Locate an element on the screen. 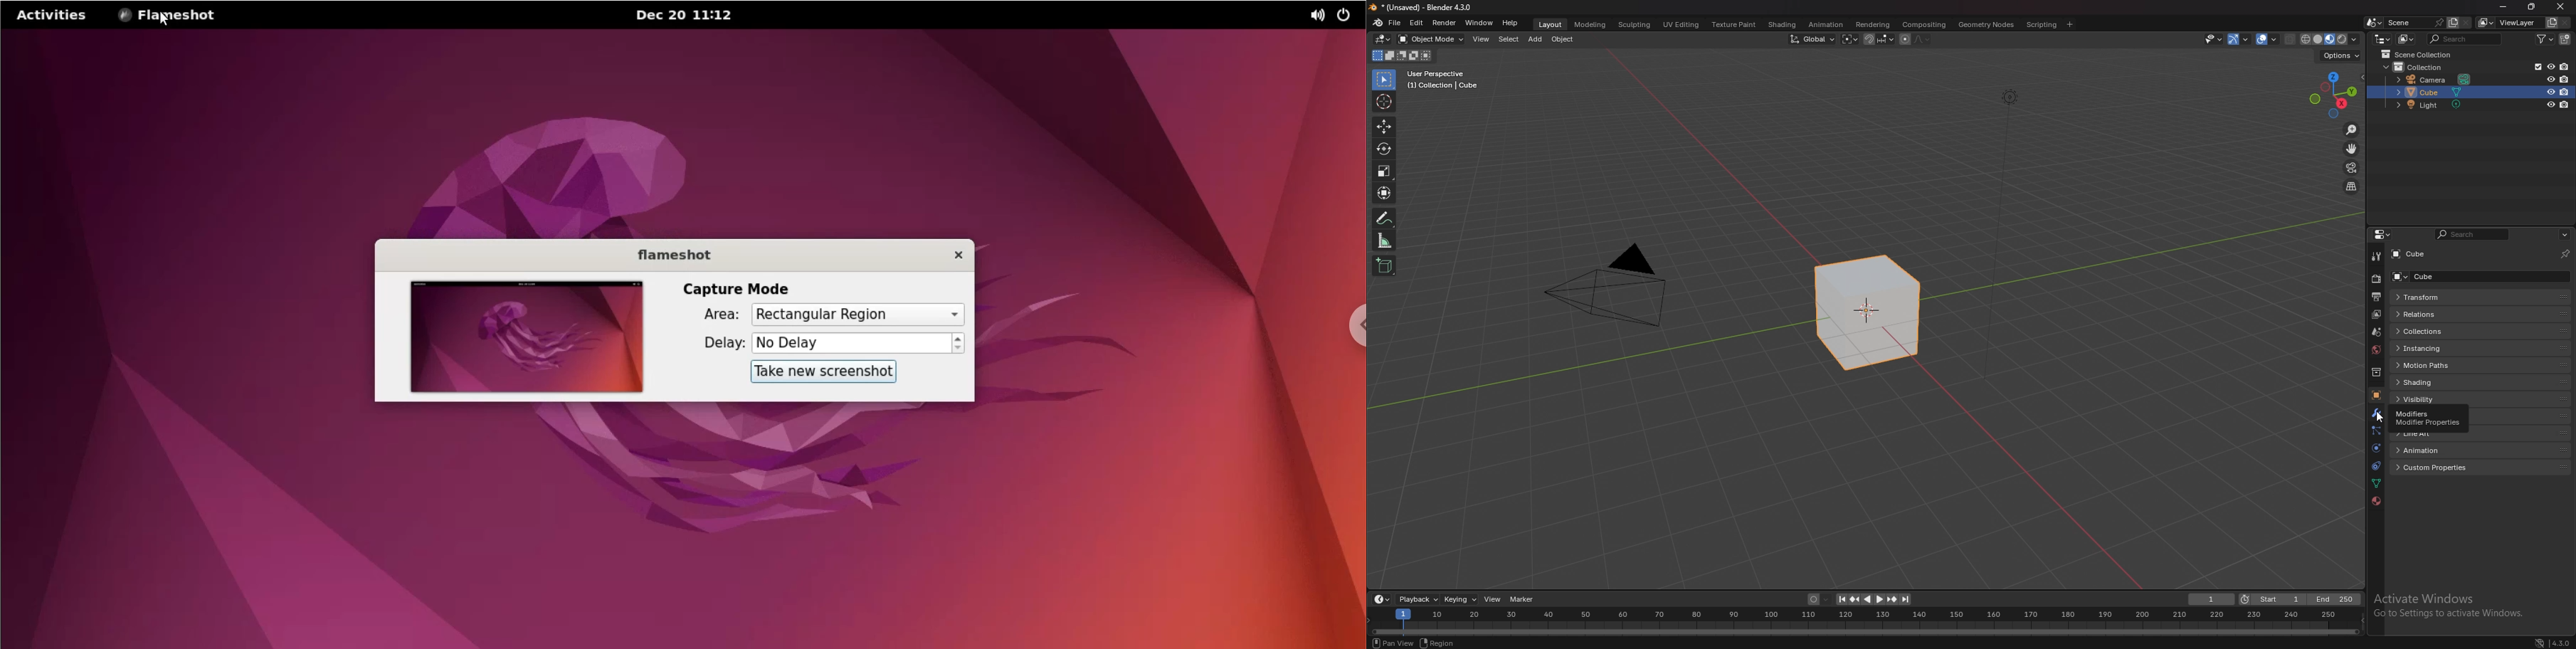 Image resolution: width=2576 pixels, height=672 pixels. view is located at coordinates (1395, 643).